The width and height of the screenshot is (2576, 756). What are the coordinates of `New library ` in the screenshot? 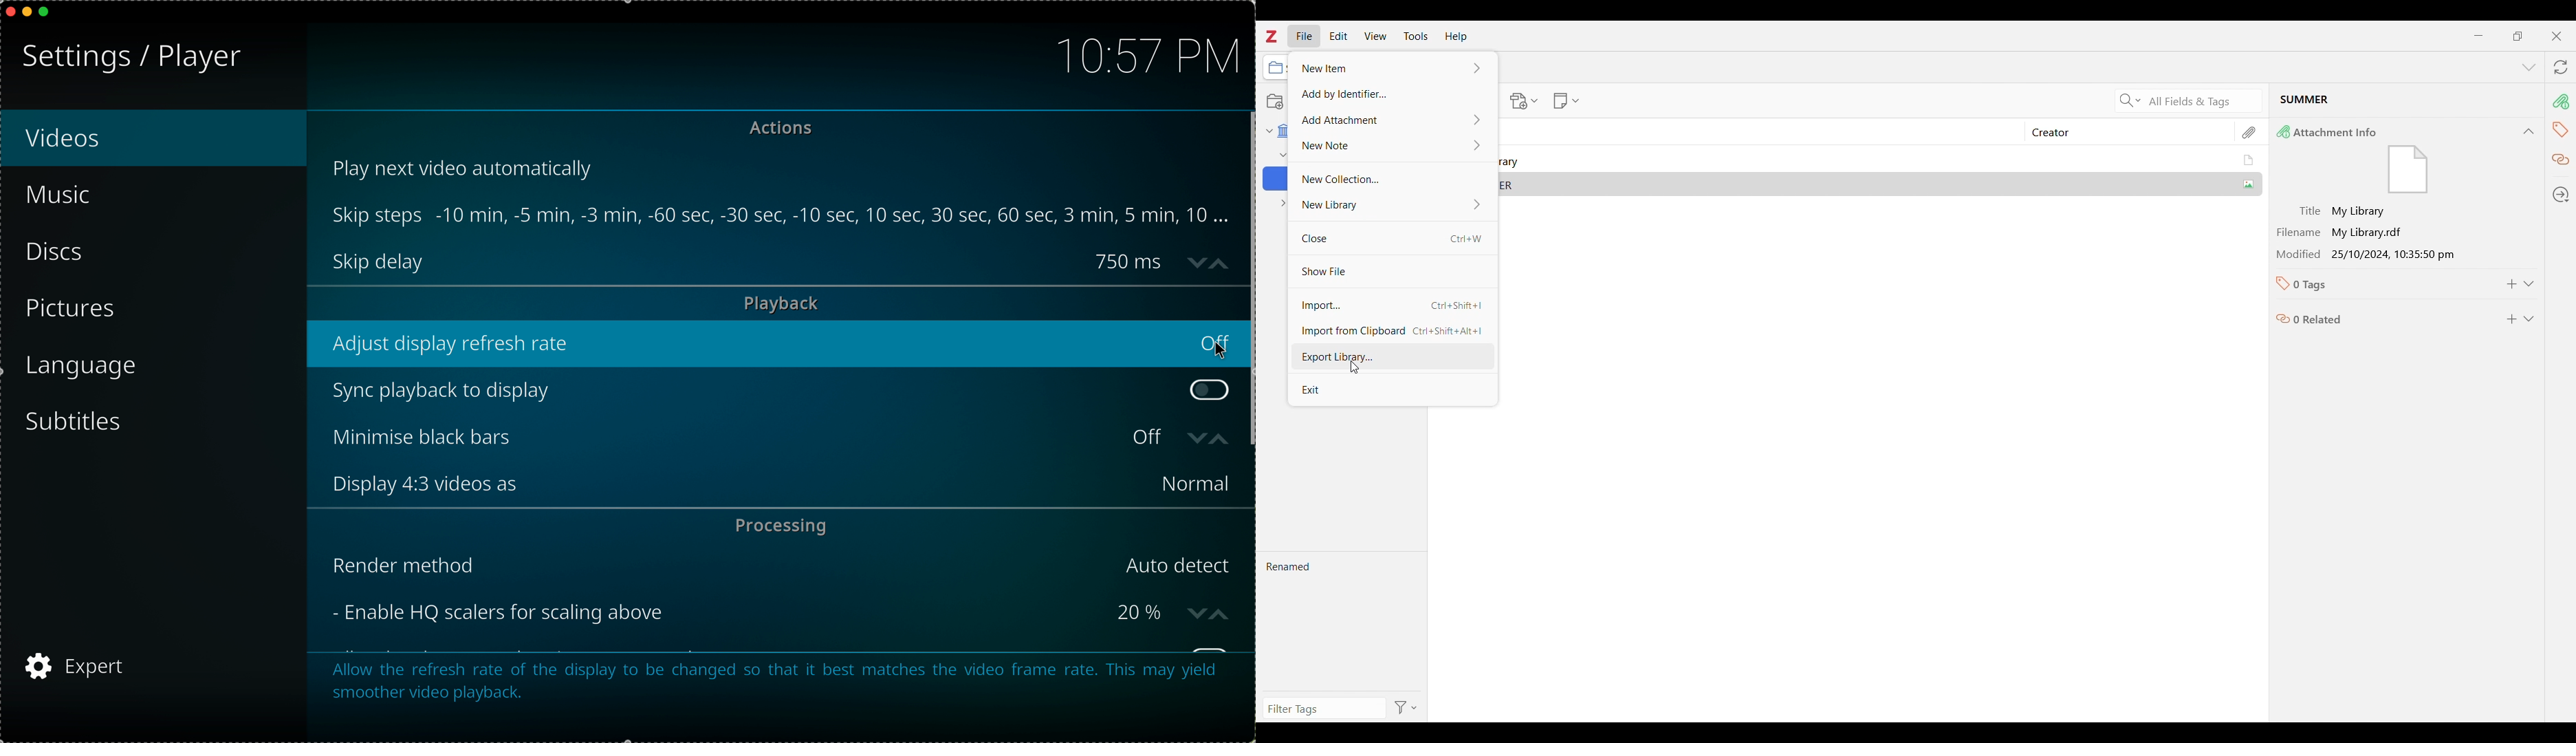 It's located at (1389, 206).